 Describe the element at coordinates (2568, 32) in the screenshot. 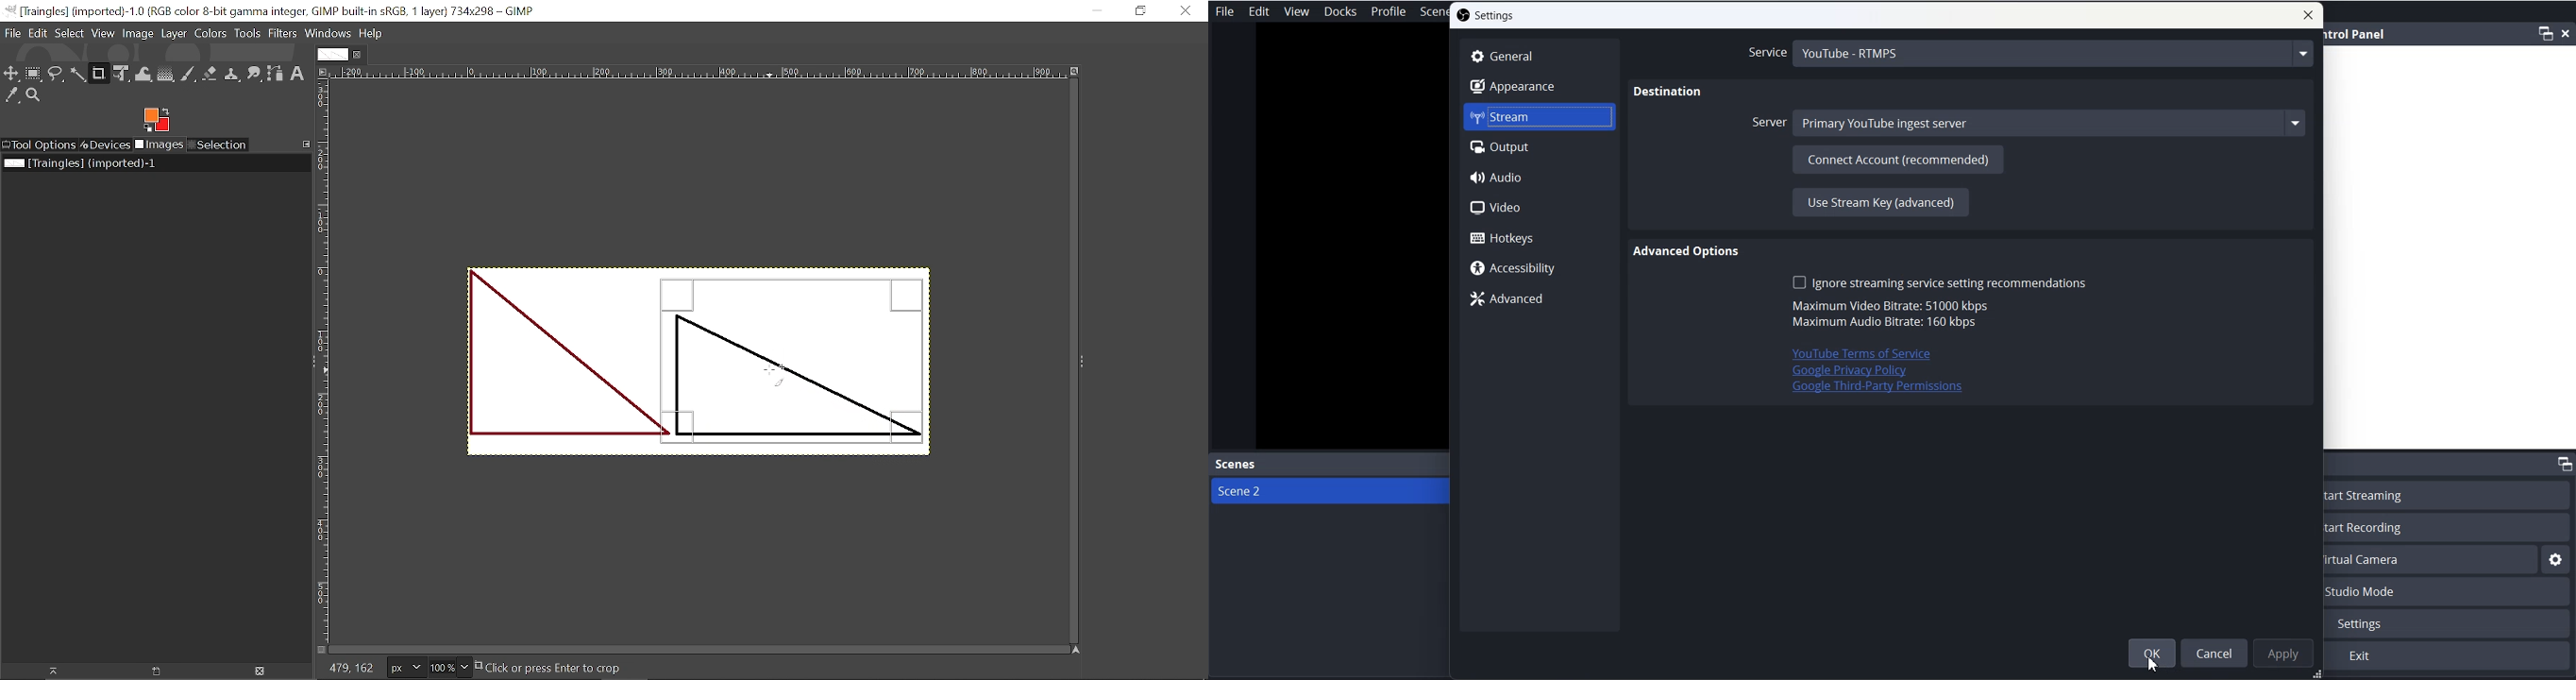

I see `close` at that location.